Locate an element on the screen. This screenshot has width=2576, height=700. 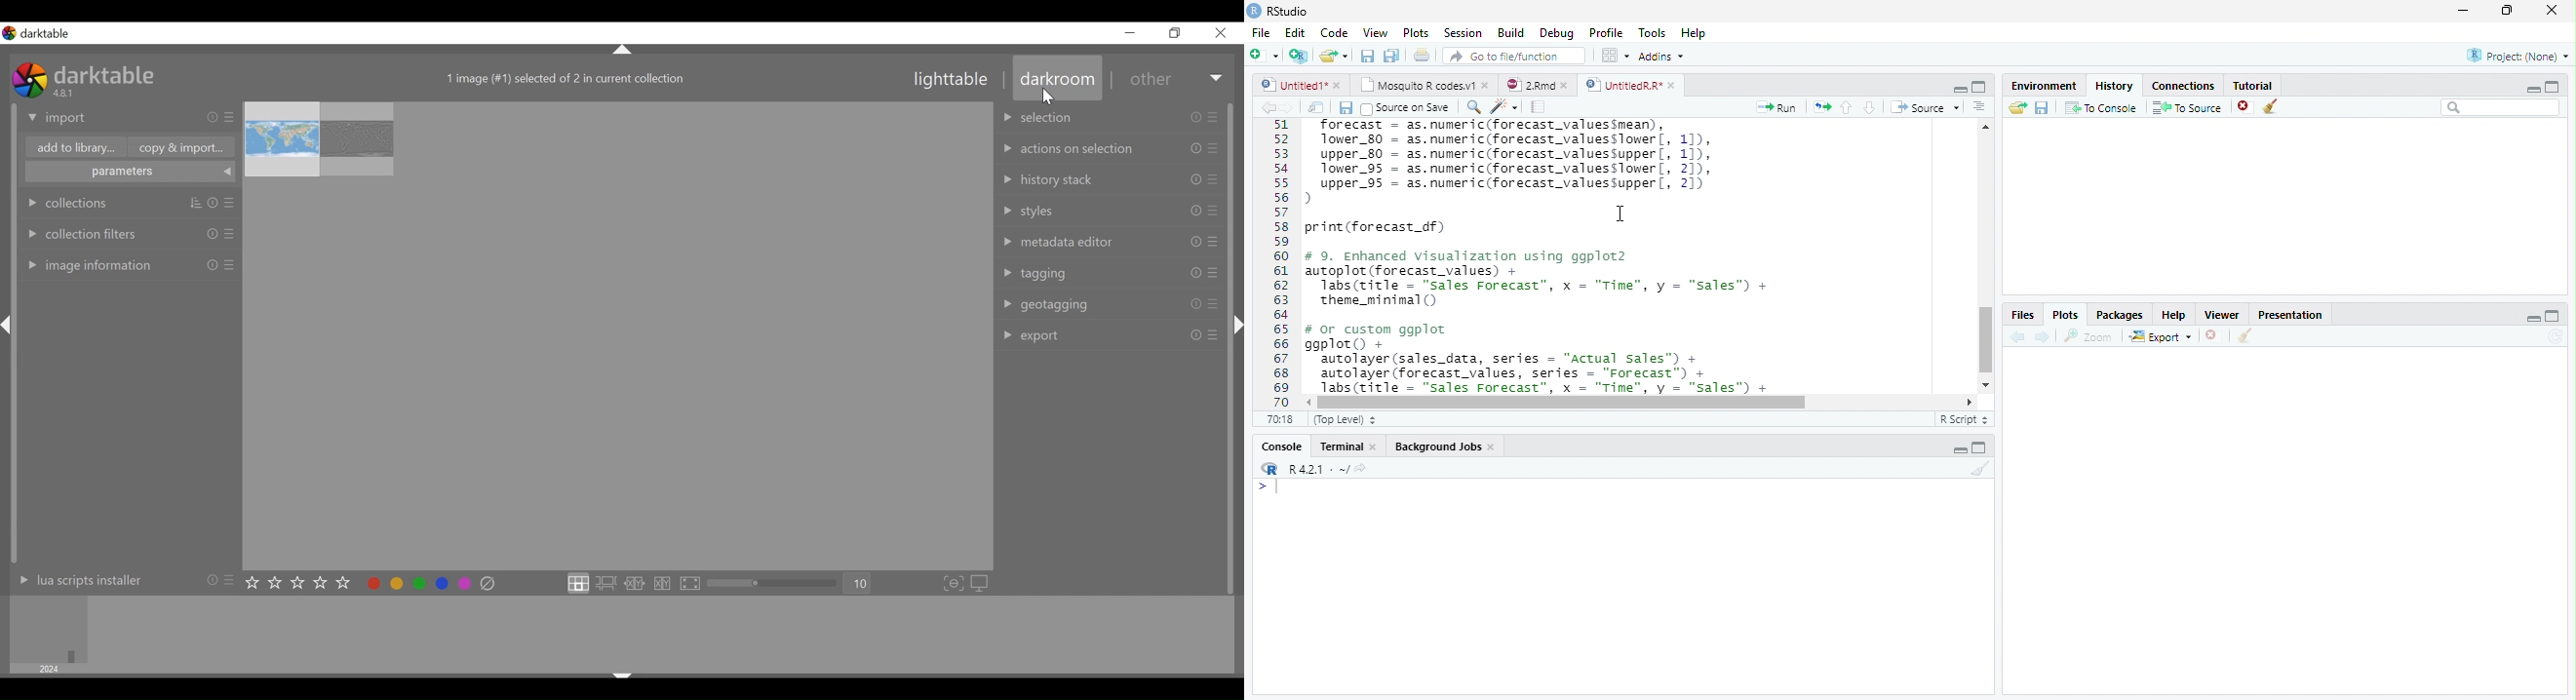
Source is located at coordinates (1926, 107).